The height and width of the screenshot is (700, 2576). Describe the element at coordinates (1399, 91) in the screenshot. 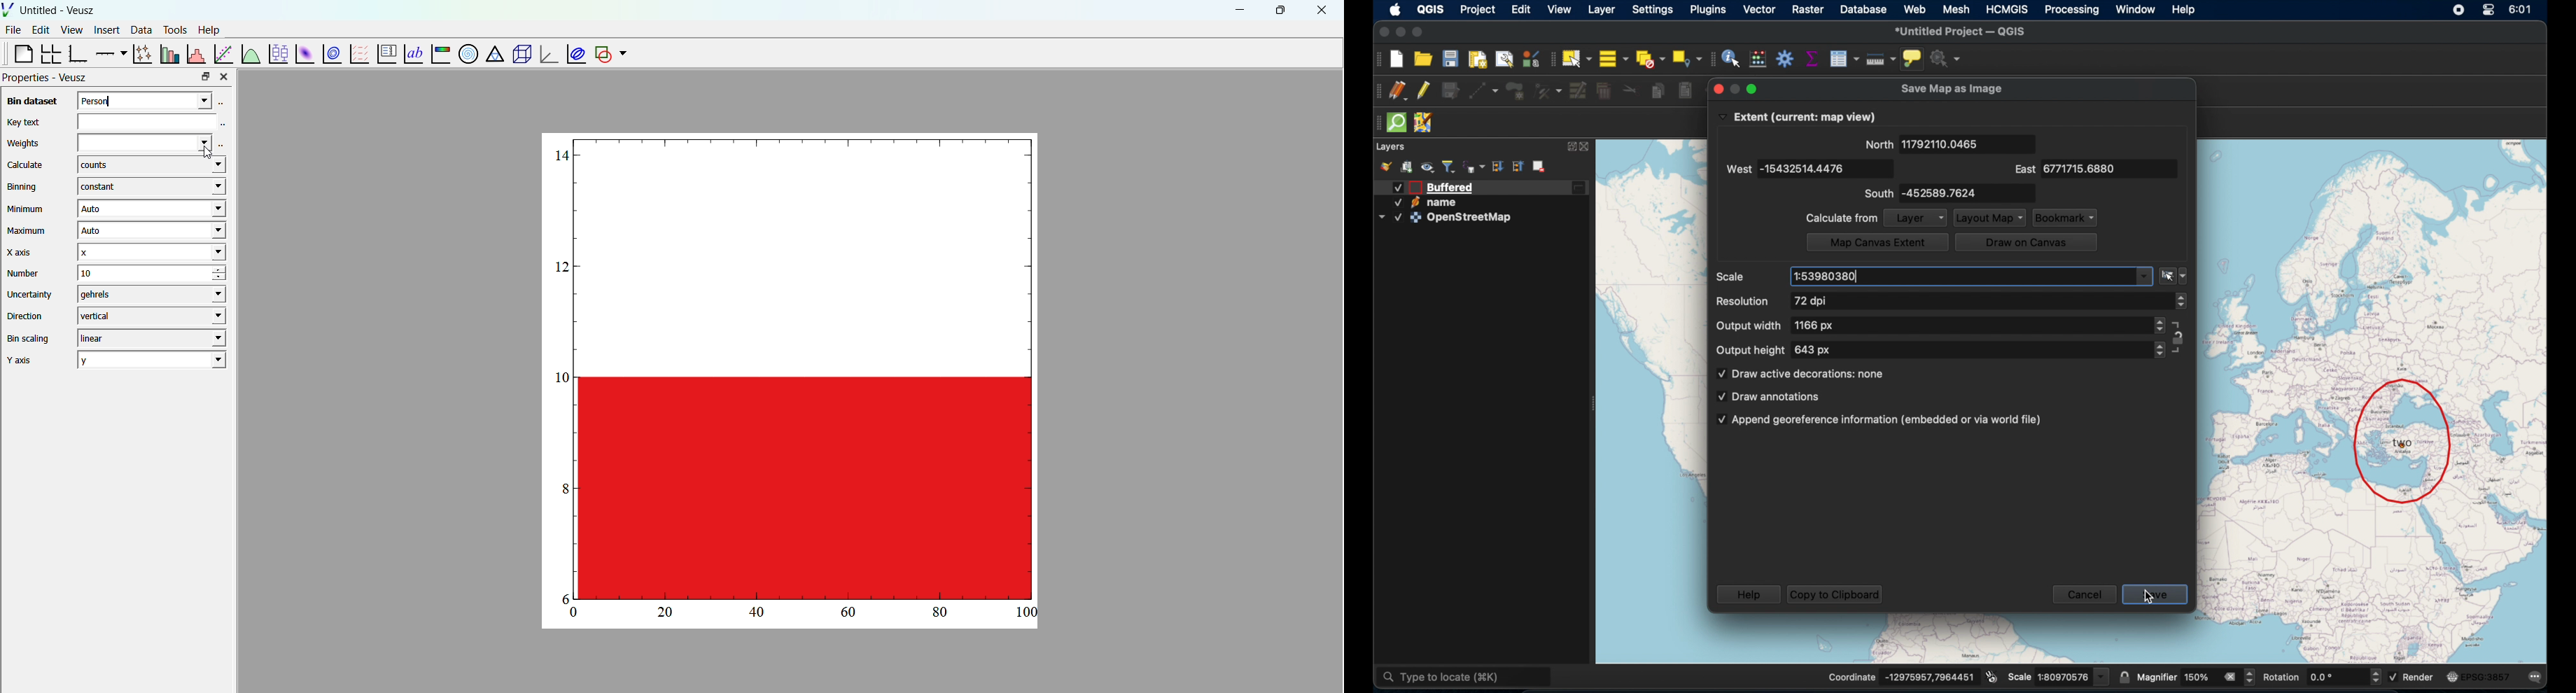

I see `current edits` at that location.